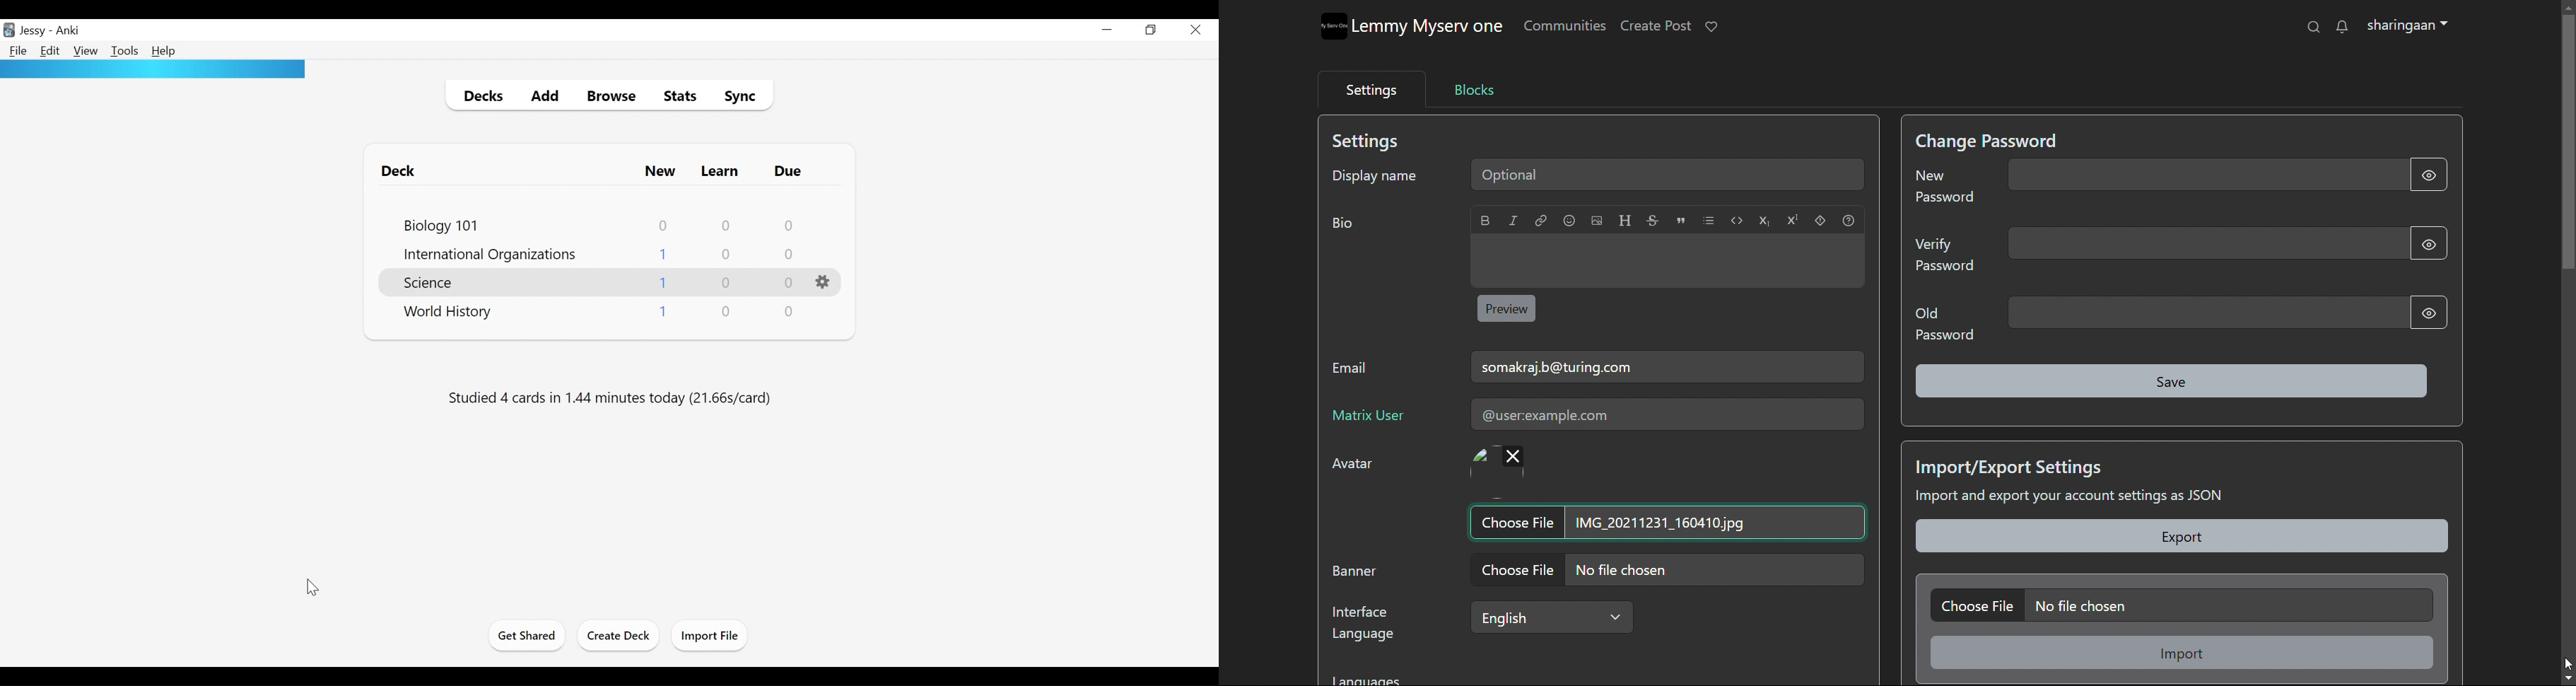 This screenshot has width=2576, height=700. What do you see at coordinates (1849, 221) in the screenshot?
I see `help` at bounding box center [1849, 221].